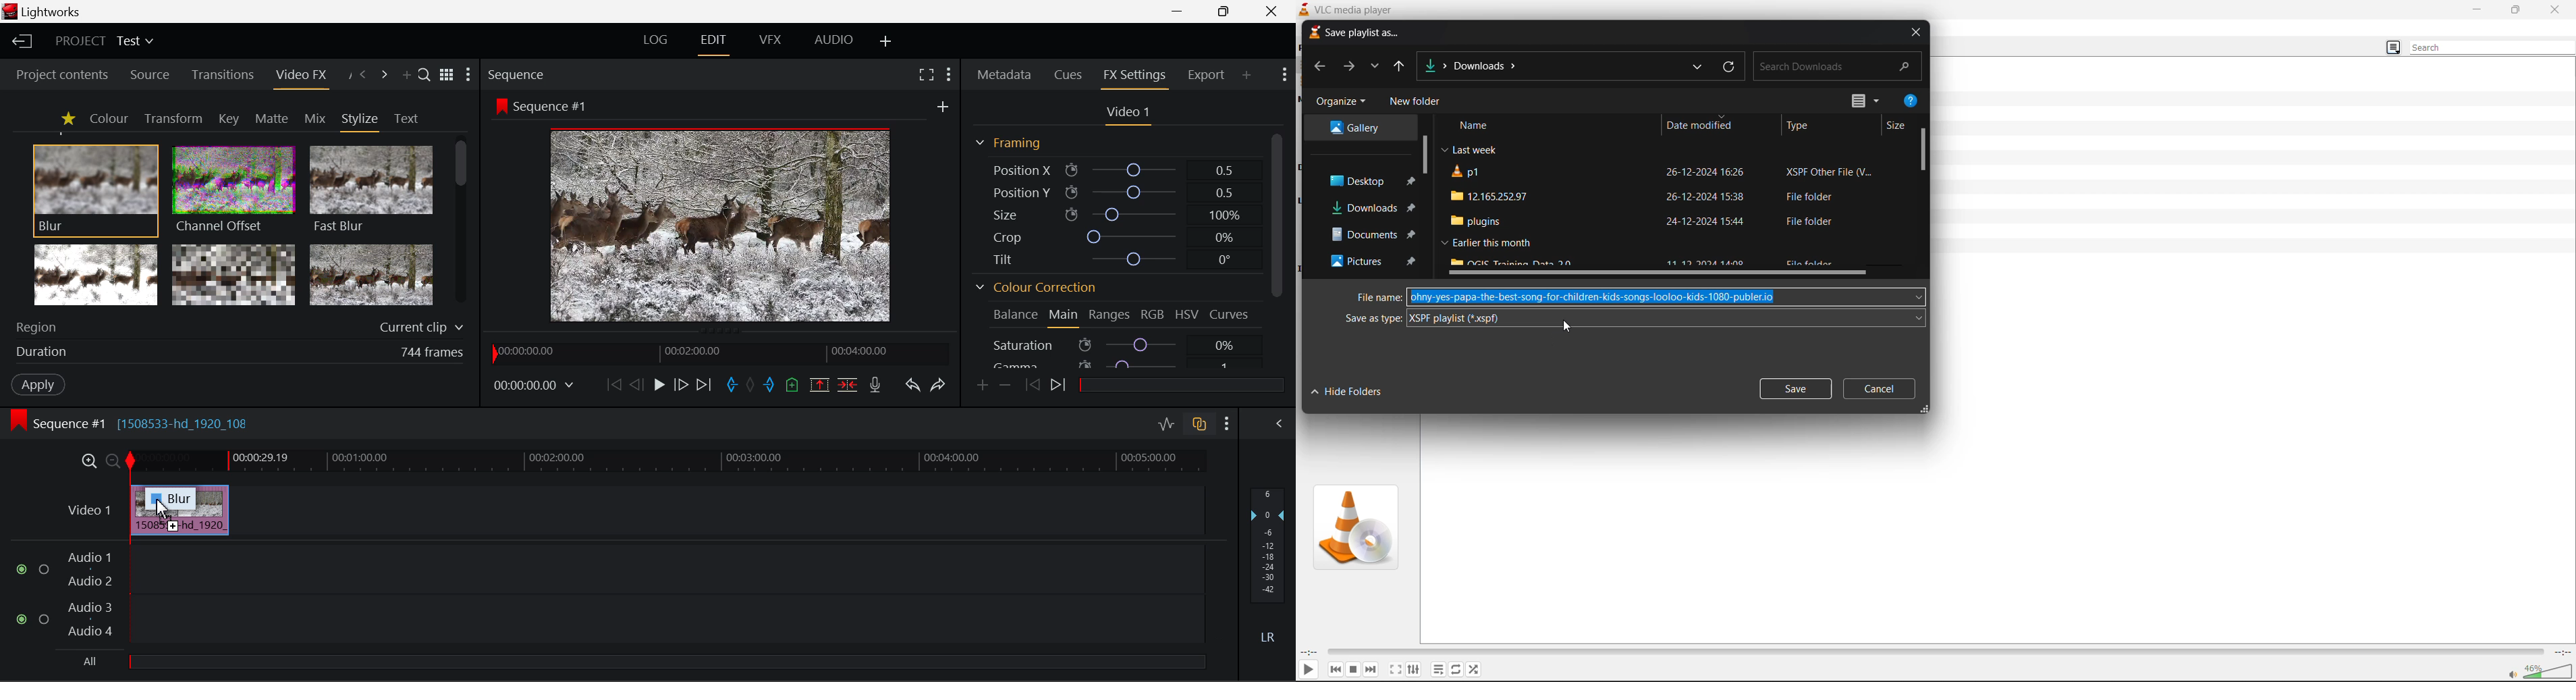 The image size is (2576, 700). Describe the element at coordinates (1374, 669) in the screenshot. I see `next` at that location.